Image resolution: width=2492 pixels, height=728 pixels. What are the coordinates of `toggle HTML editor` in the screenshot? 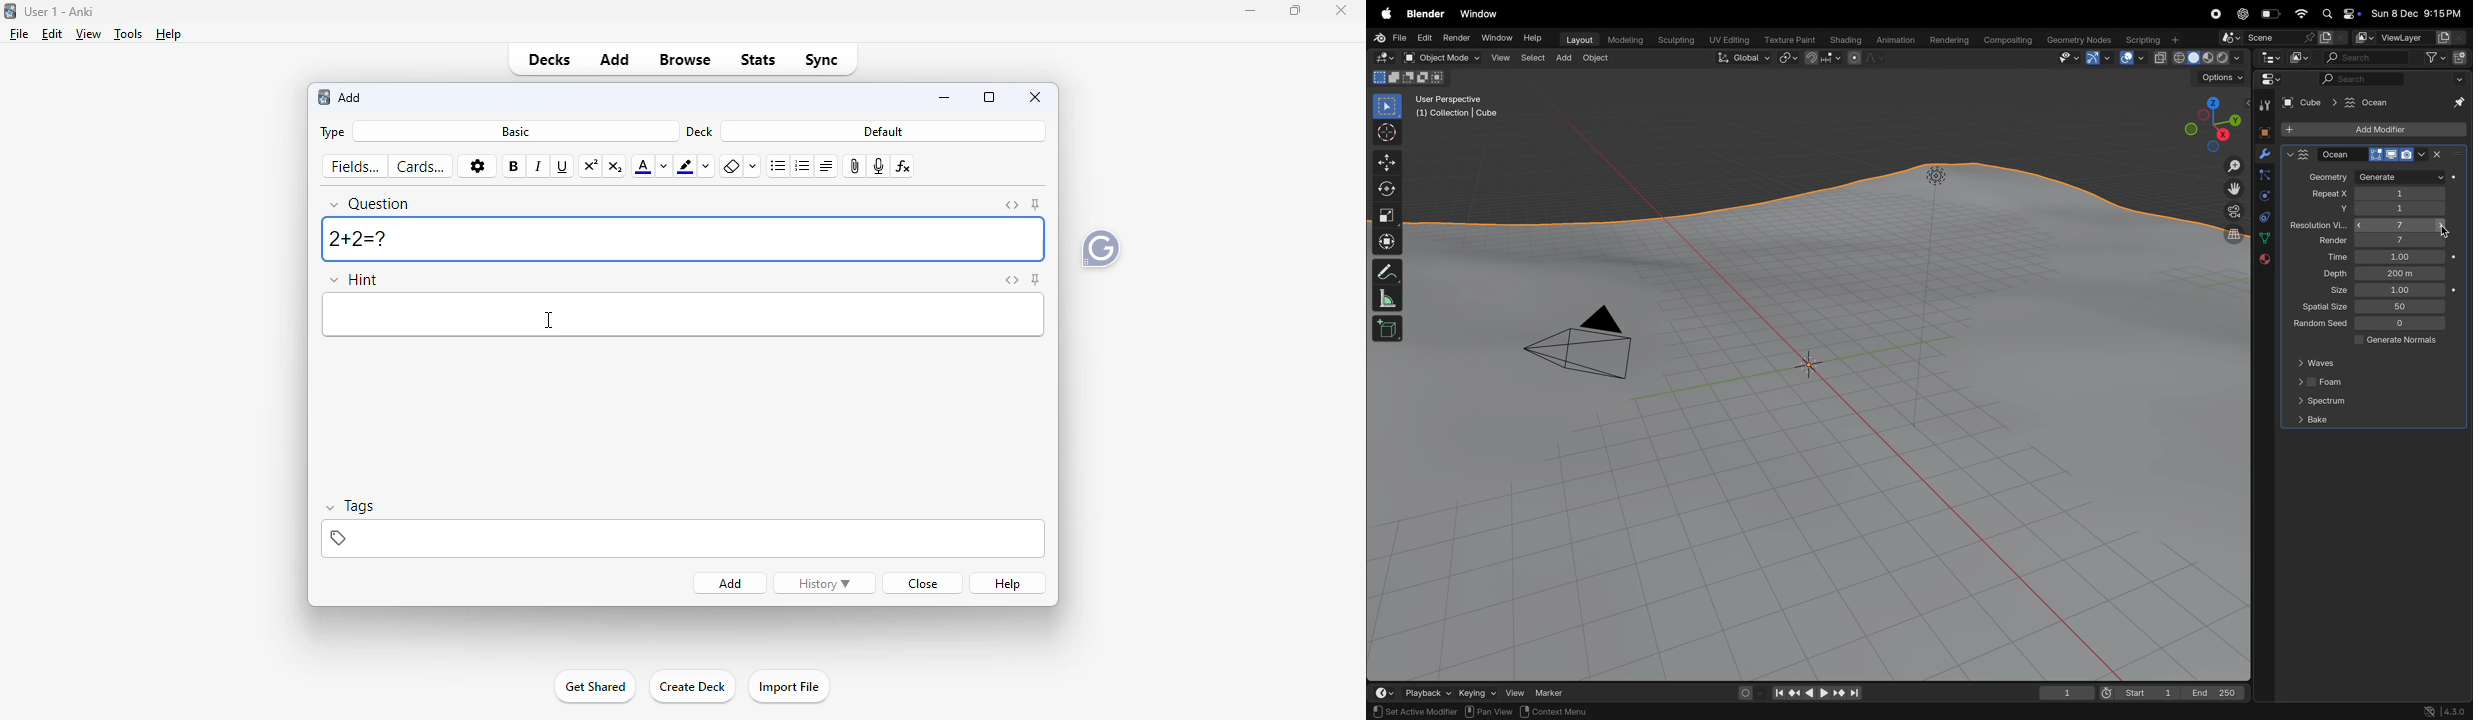 It's located at (1013, 280).